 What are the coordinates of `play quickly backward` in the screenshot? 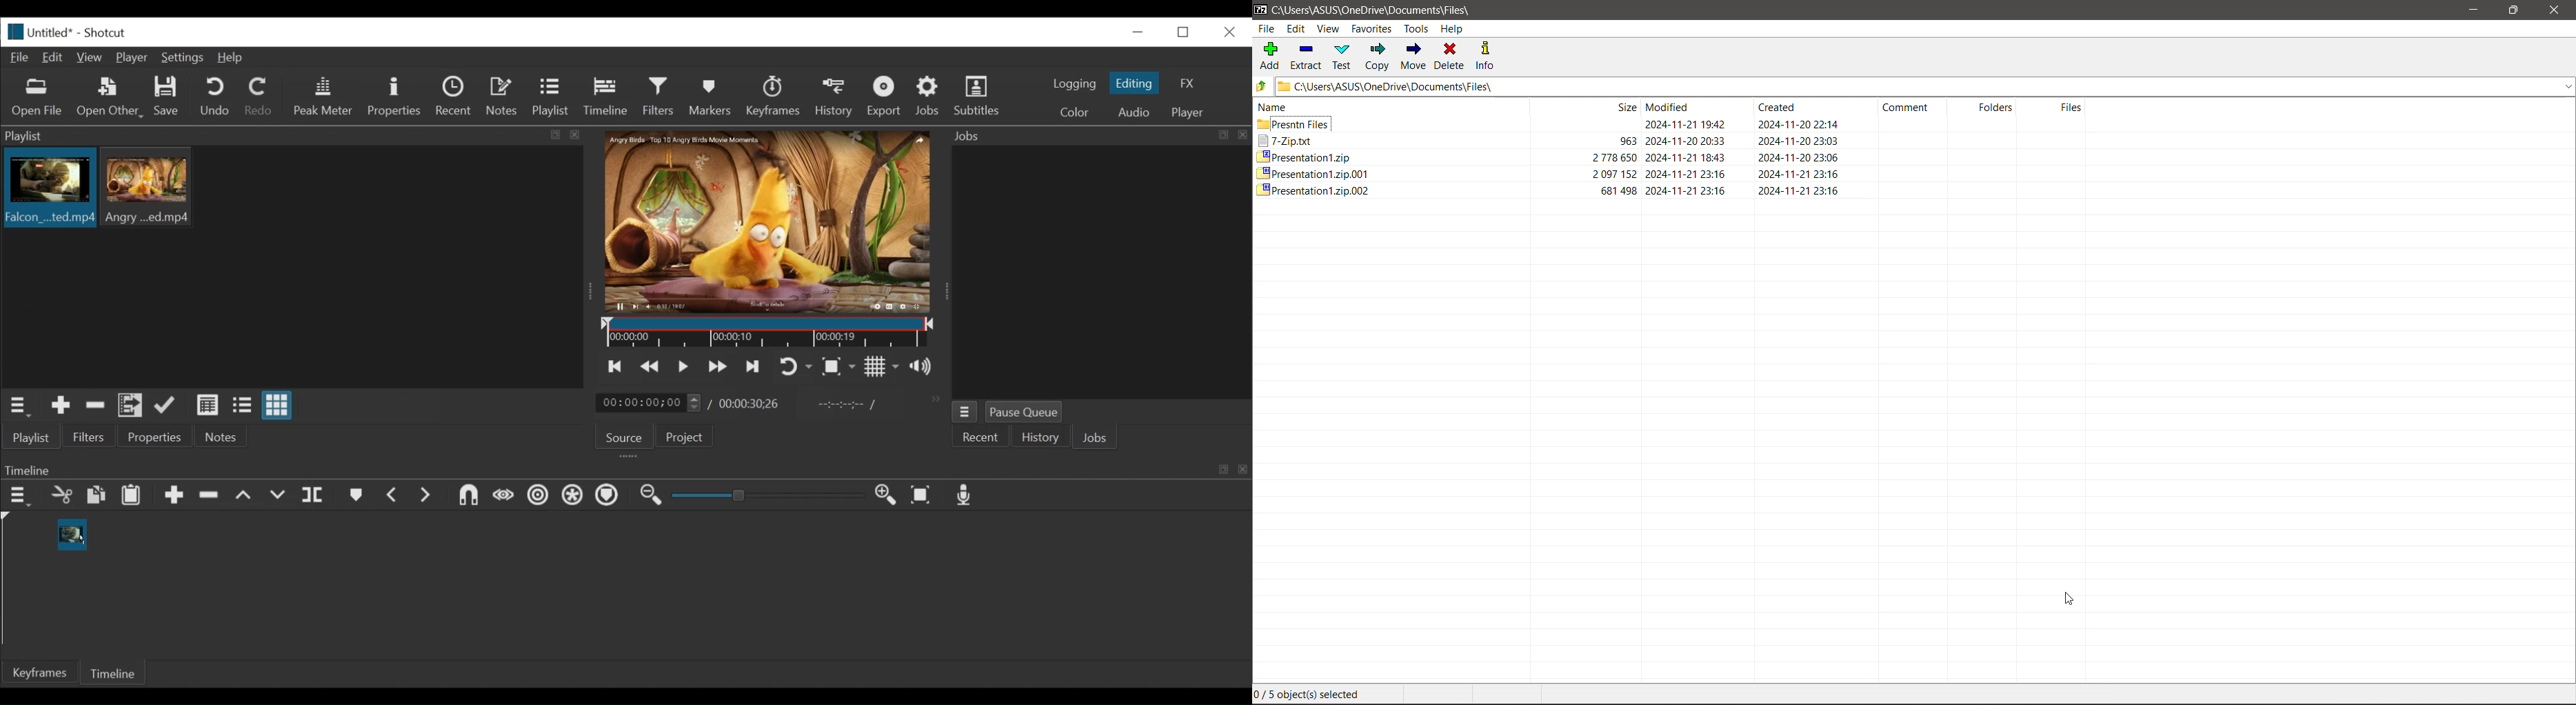 It's located at (651, 367).